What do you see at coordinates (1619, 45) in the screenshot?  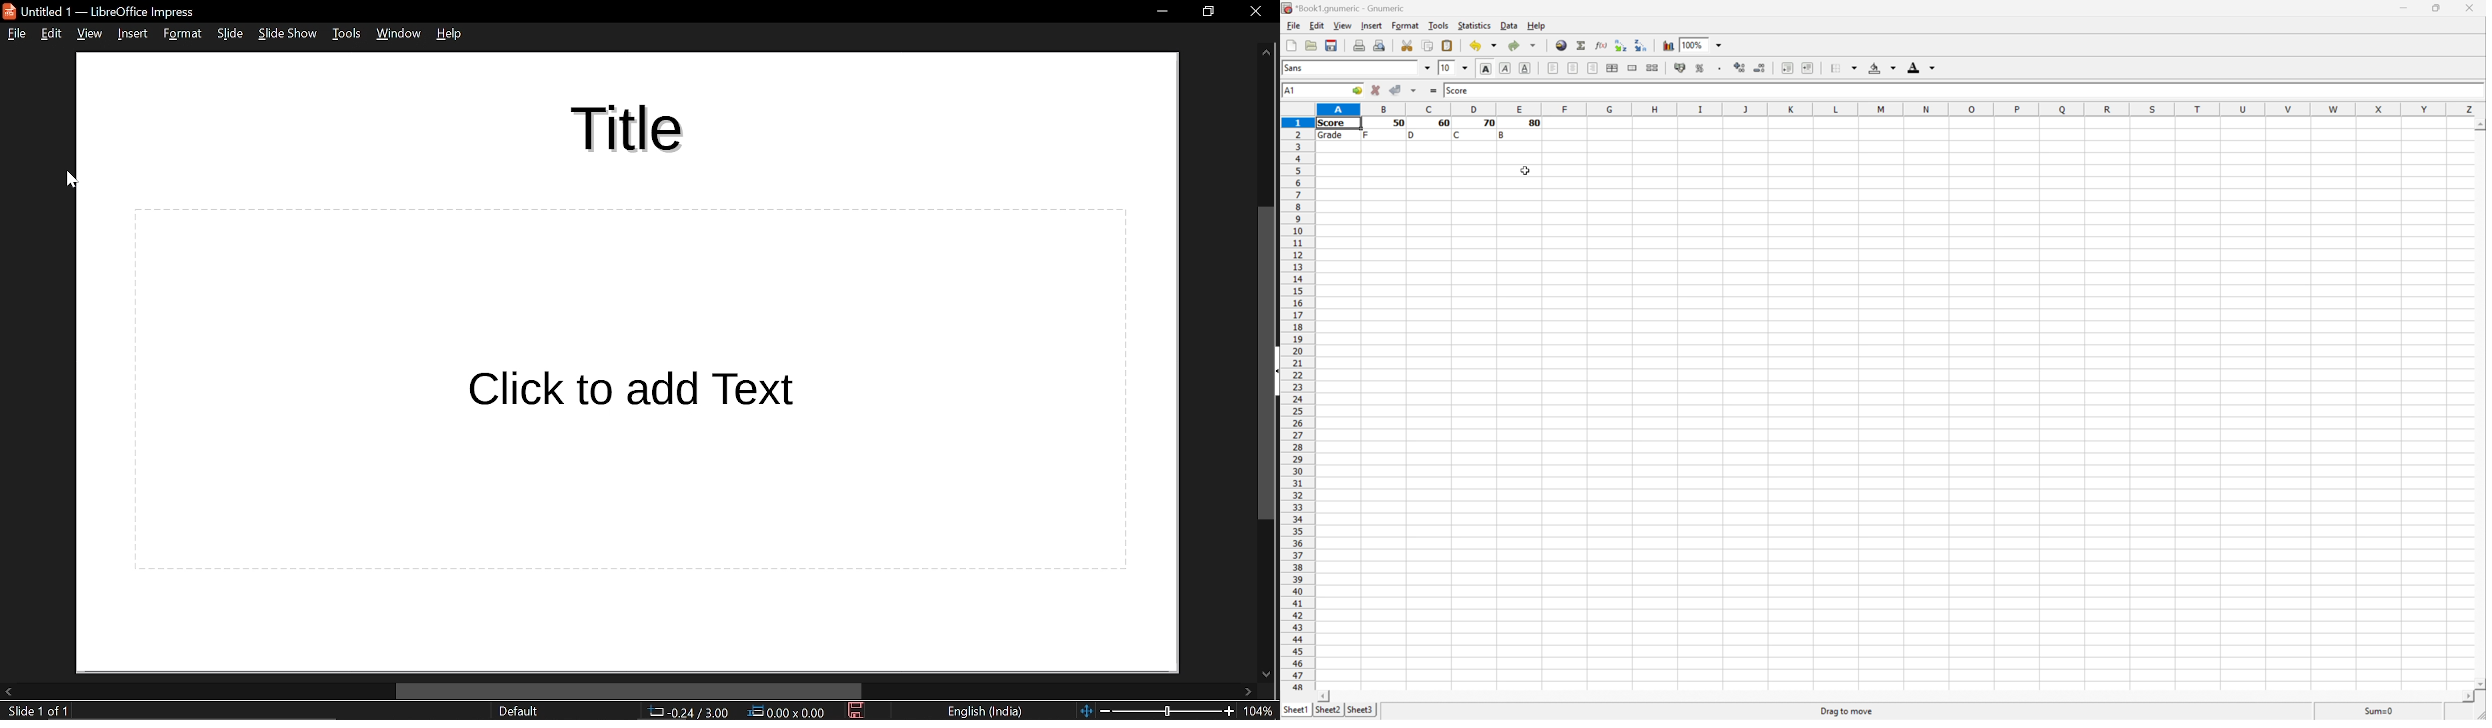 I see `sort the selected region in ascending order based on the first column selected ` at bounding box center [1619, 45].